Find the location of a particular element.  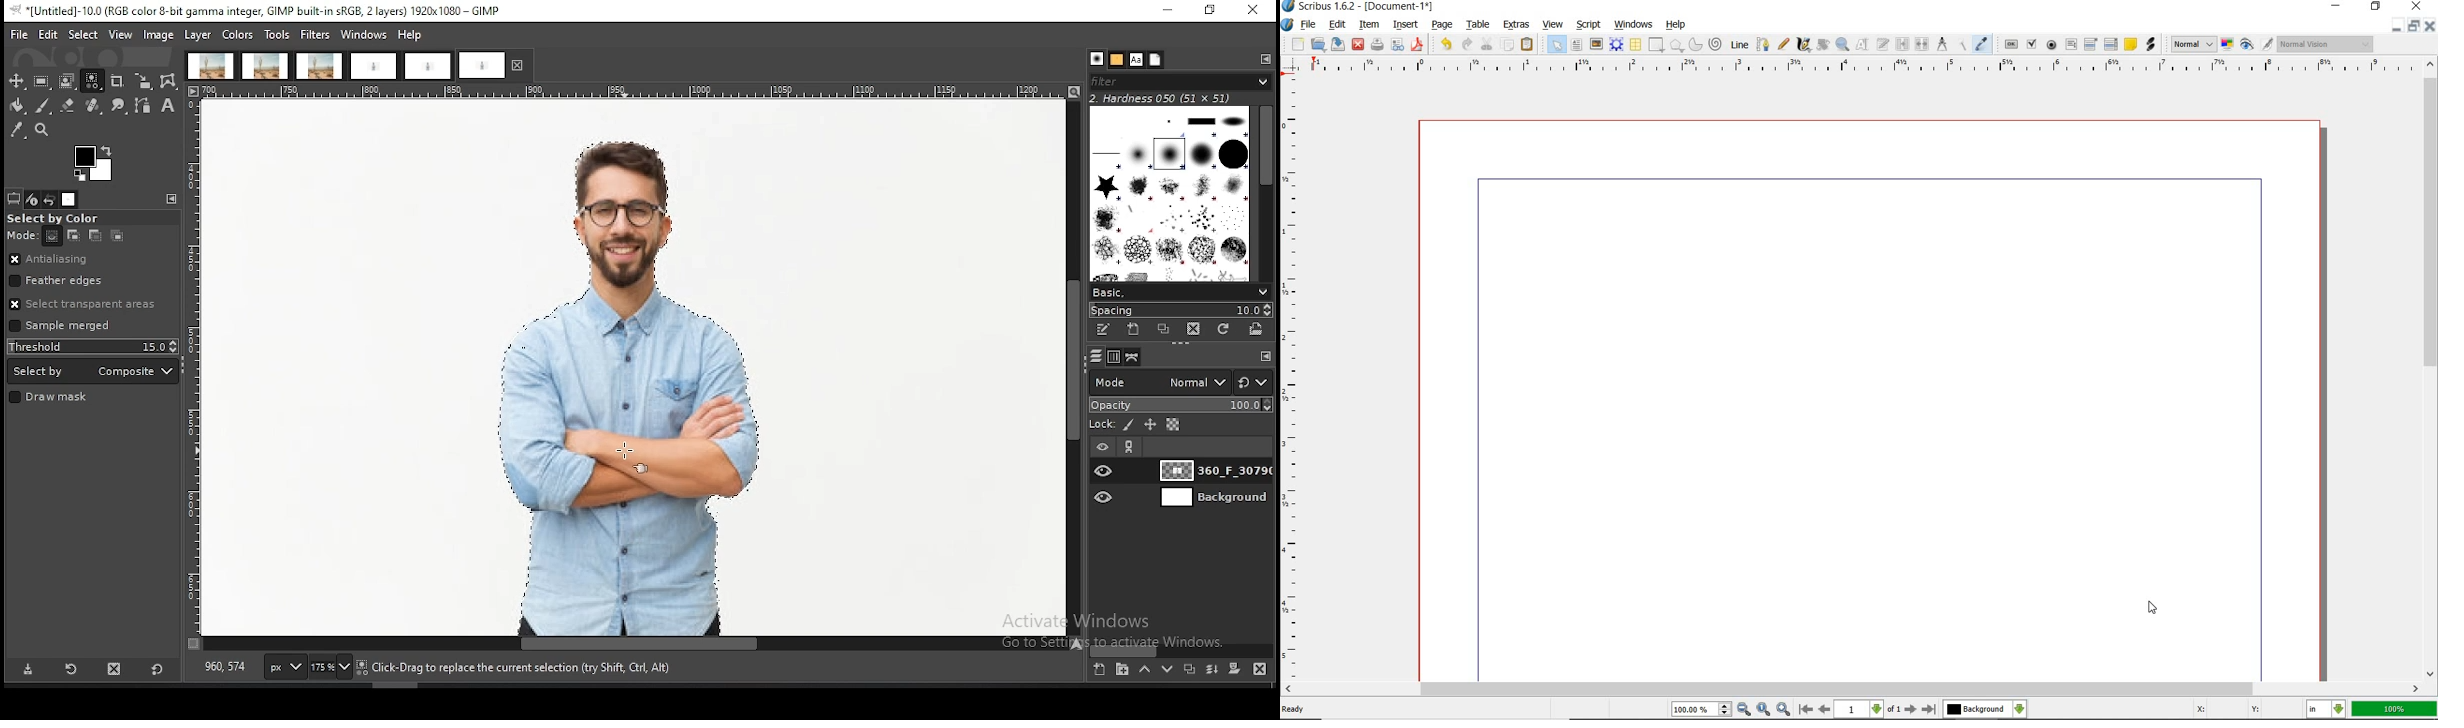

shape is located at coordinates (1657, 45).